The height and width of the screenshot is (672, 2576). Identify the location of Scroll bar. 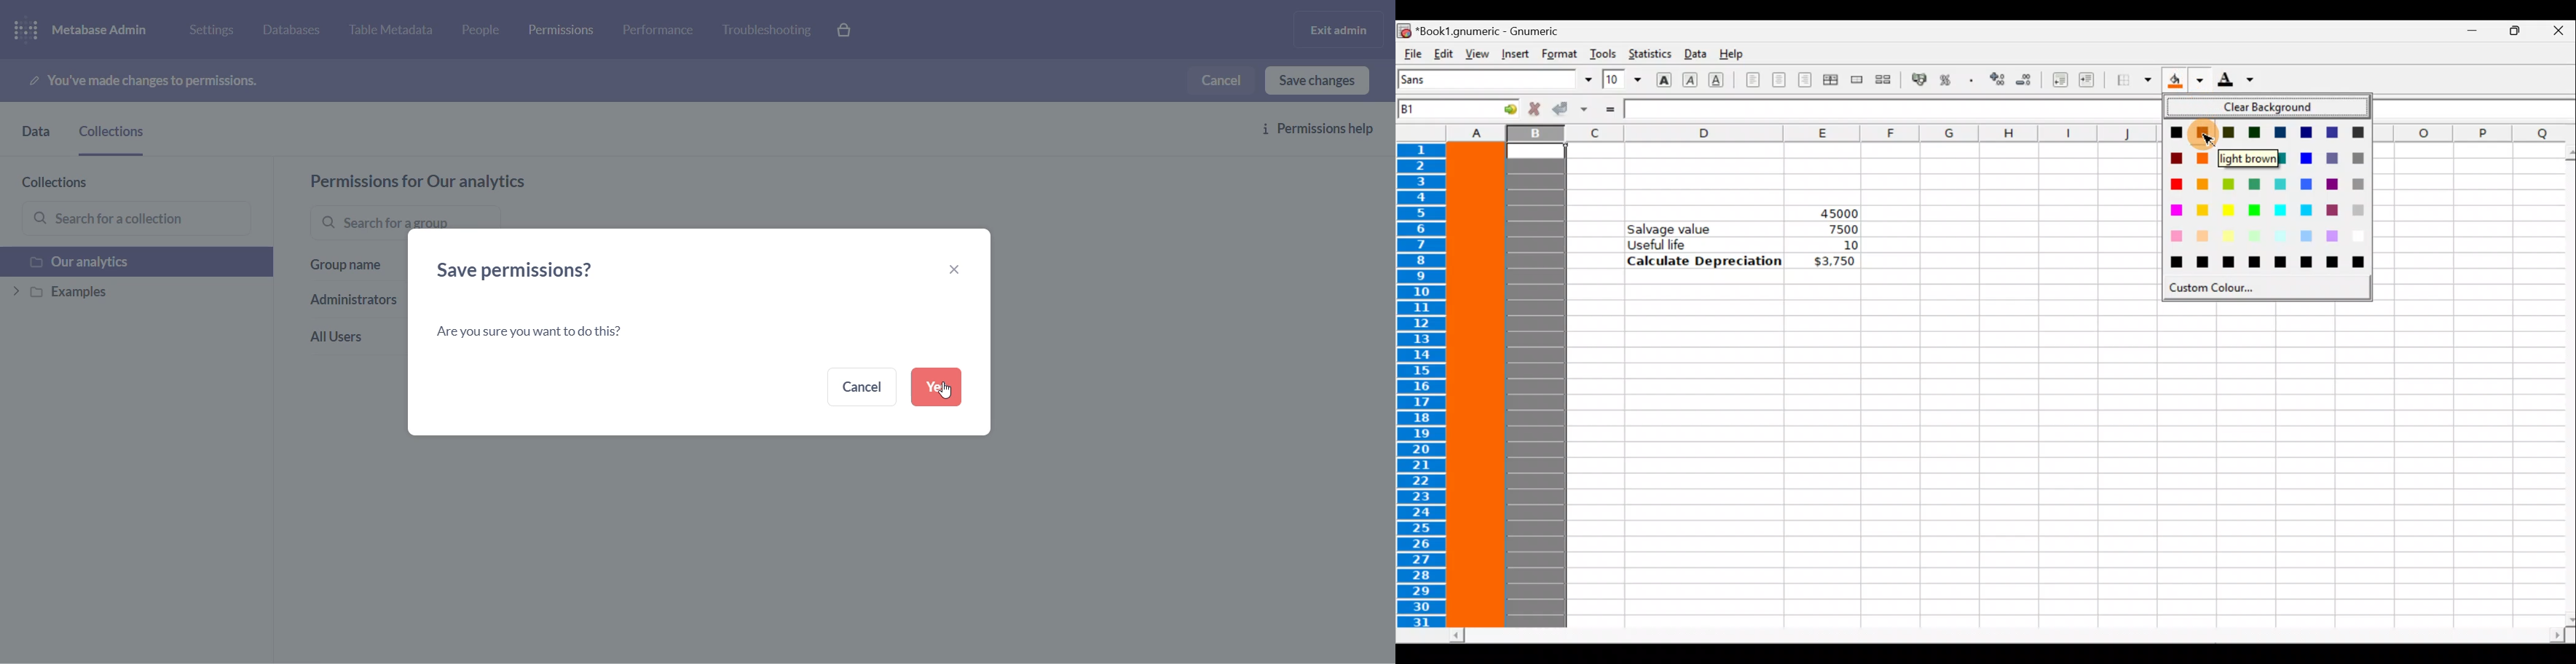
(2008, 636).